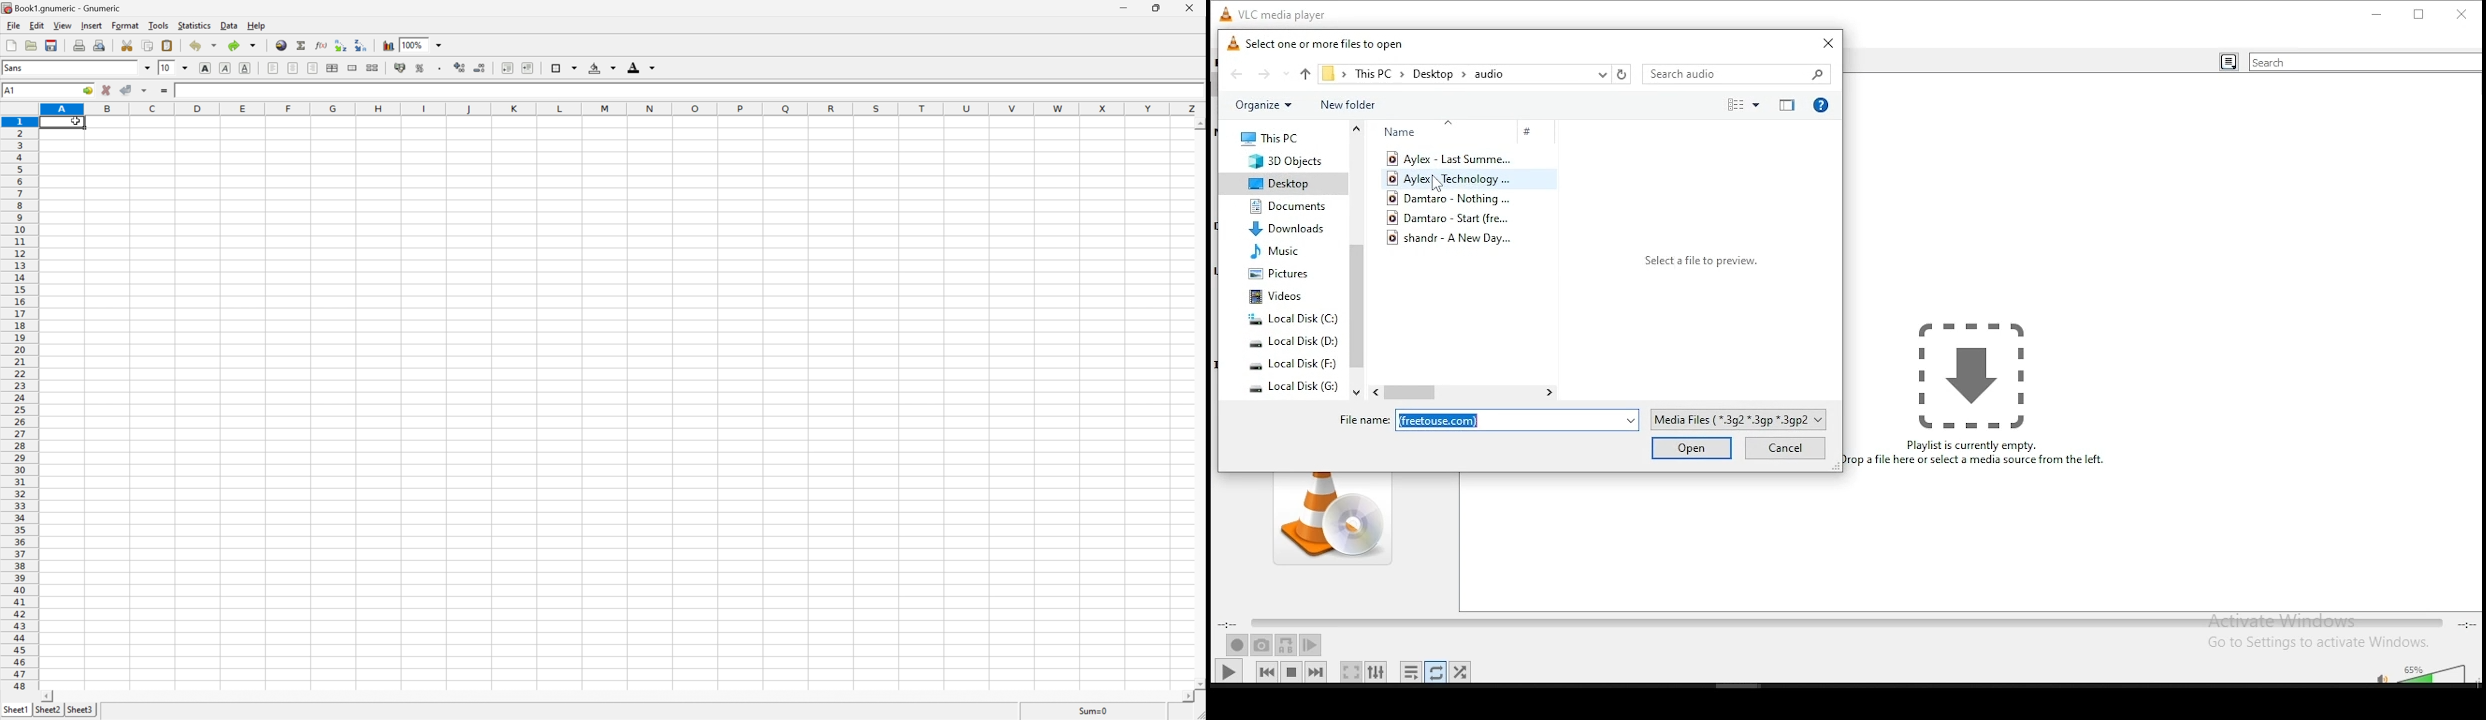  Describe the element at coordinates (1237, 645) in the screenshot. I see `record` at that location.